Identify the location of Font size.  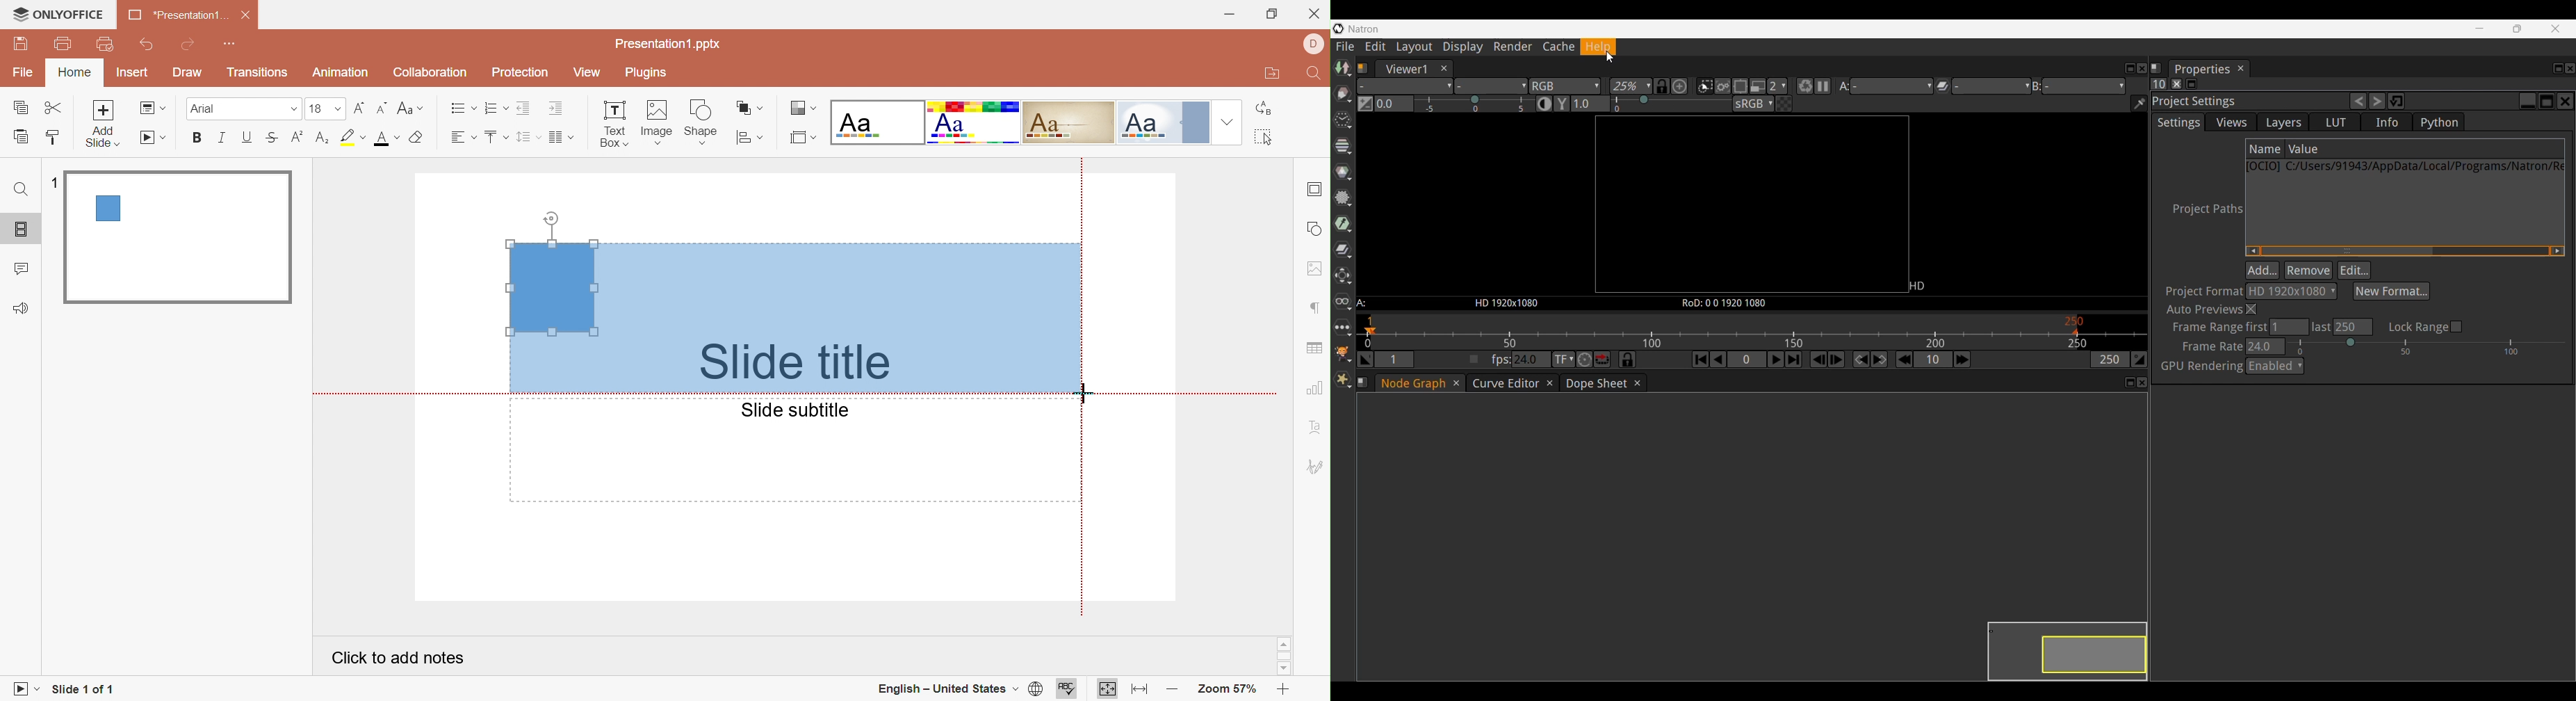
(326, 108).